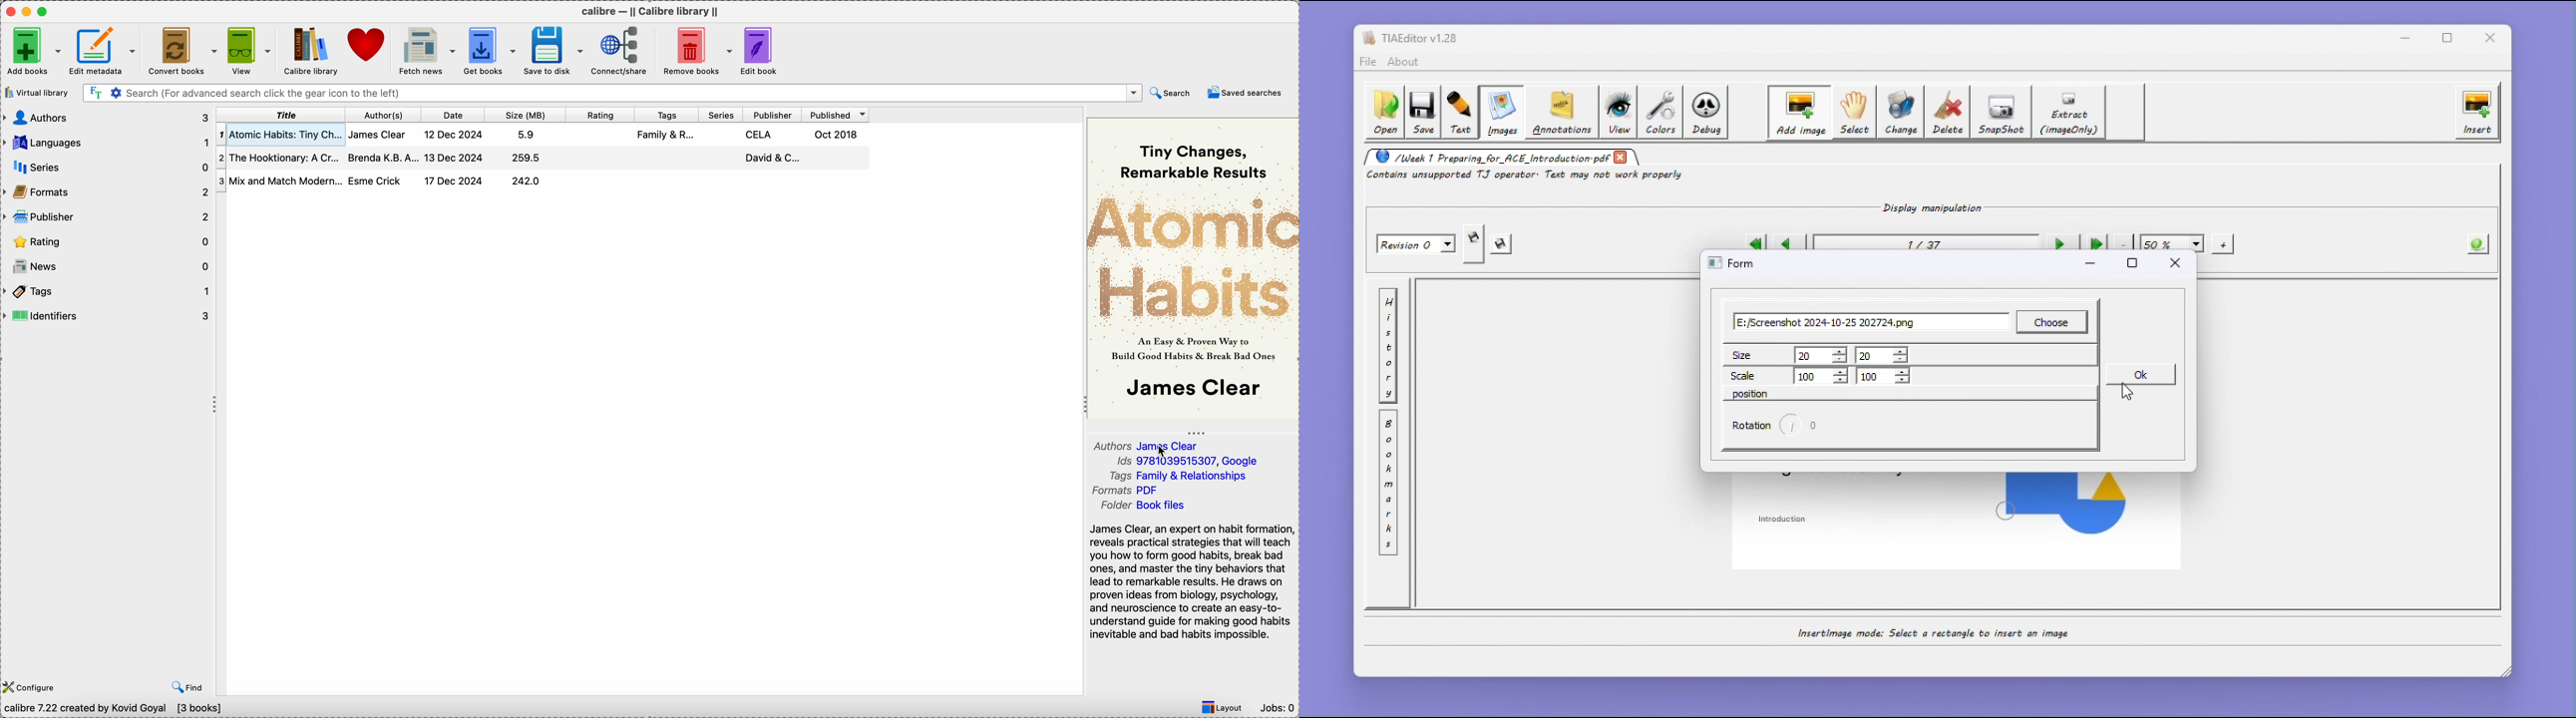  Describe the element at coordinates (106, 166) in the screenshot. I see `series` at that location.